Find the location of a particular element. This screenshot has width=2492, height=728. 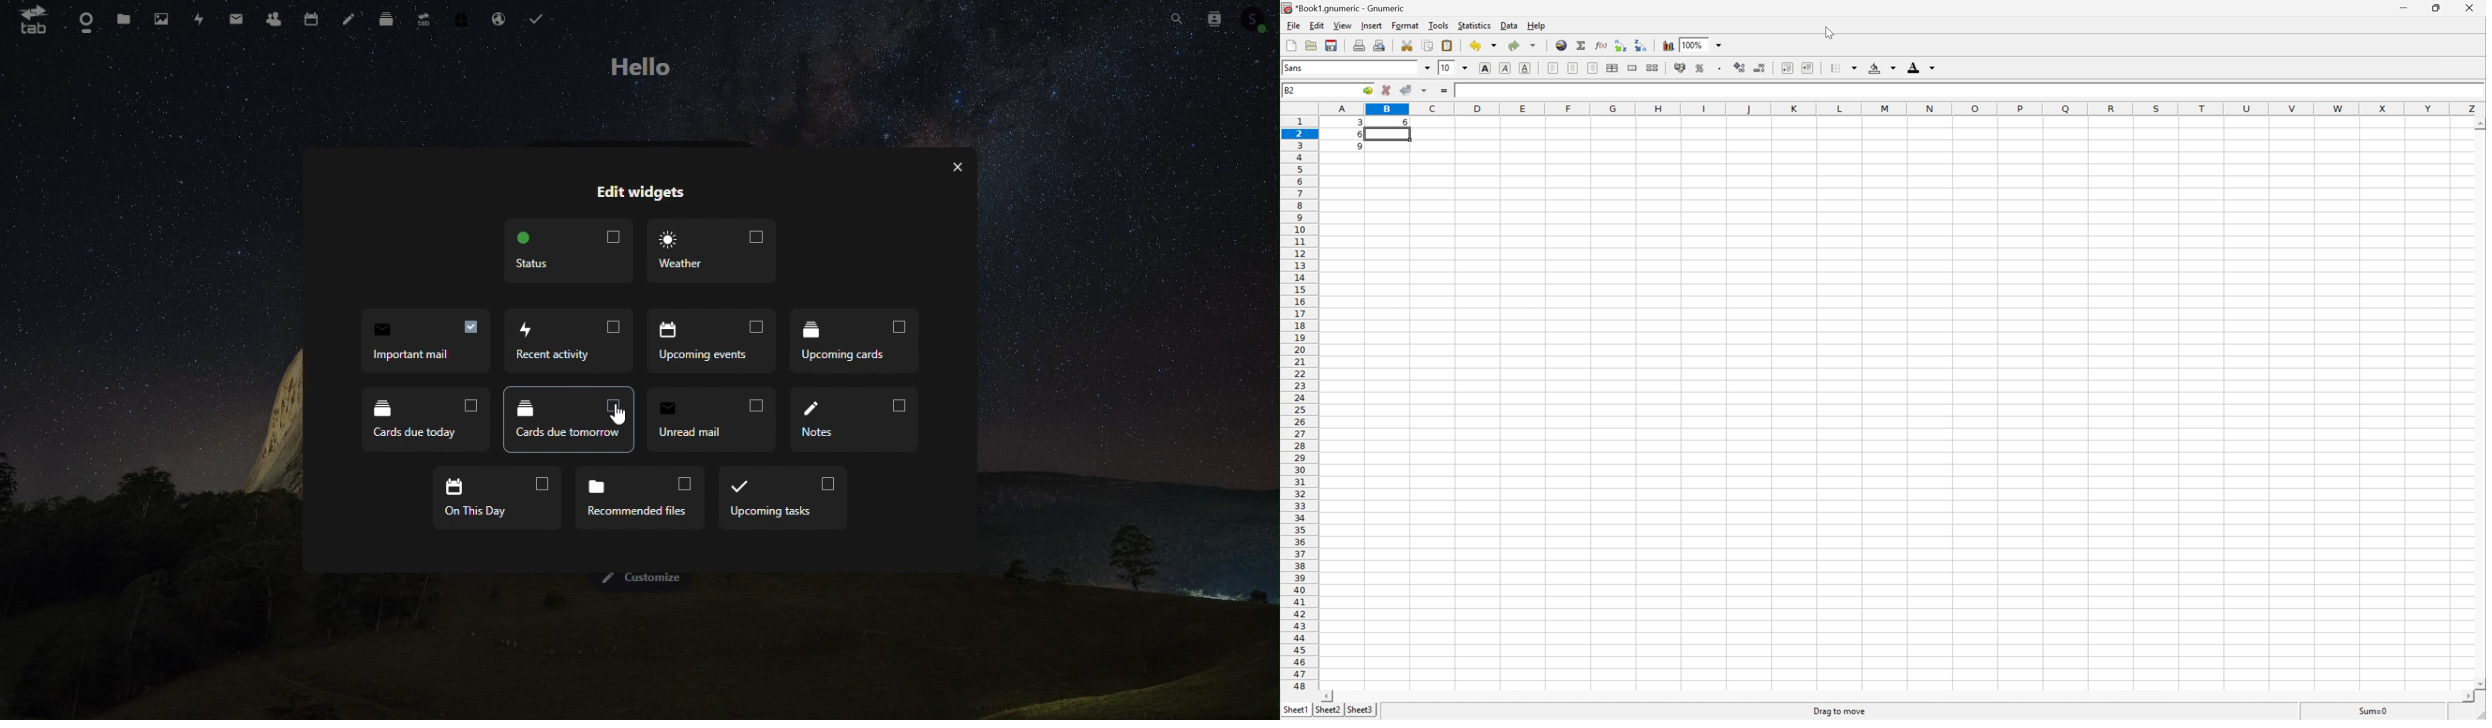

File is located at coordinates (1292, 25).